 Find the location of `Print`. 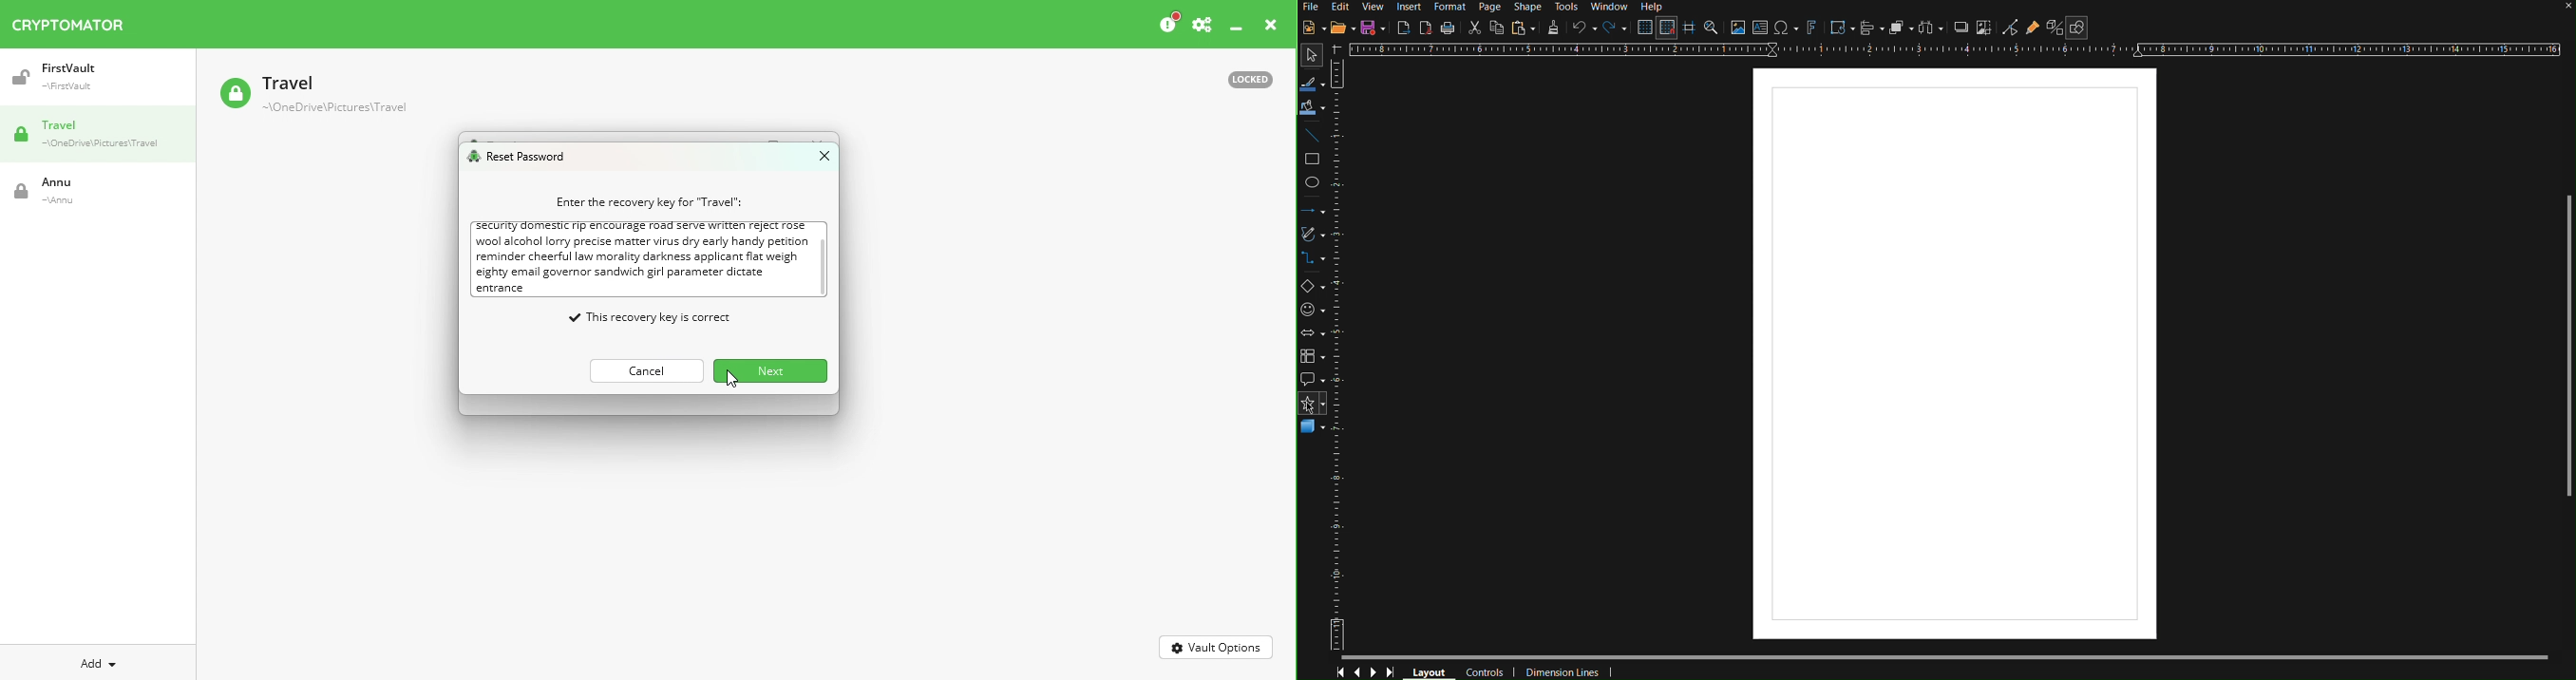

Print is located at coordinates (1449, 27).